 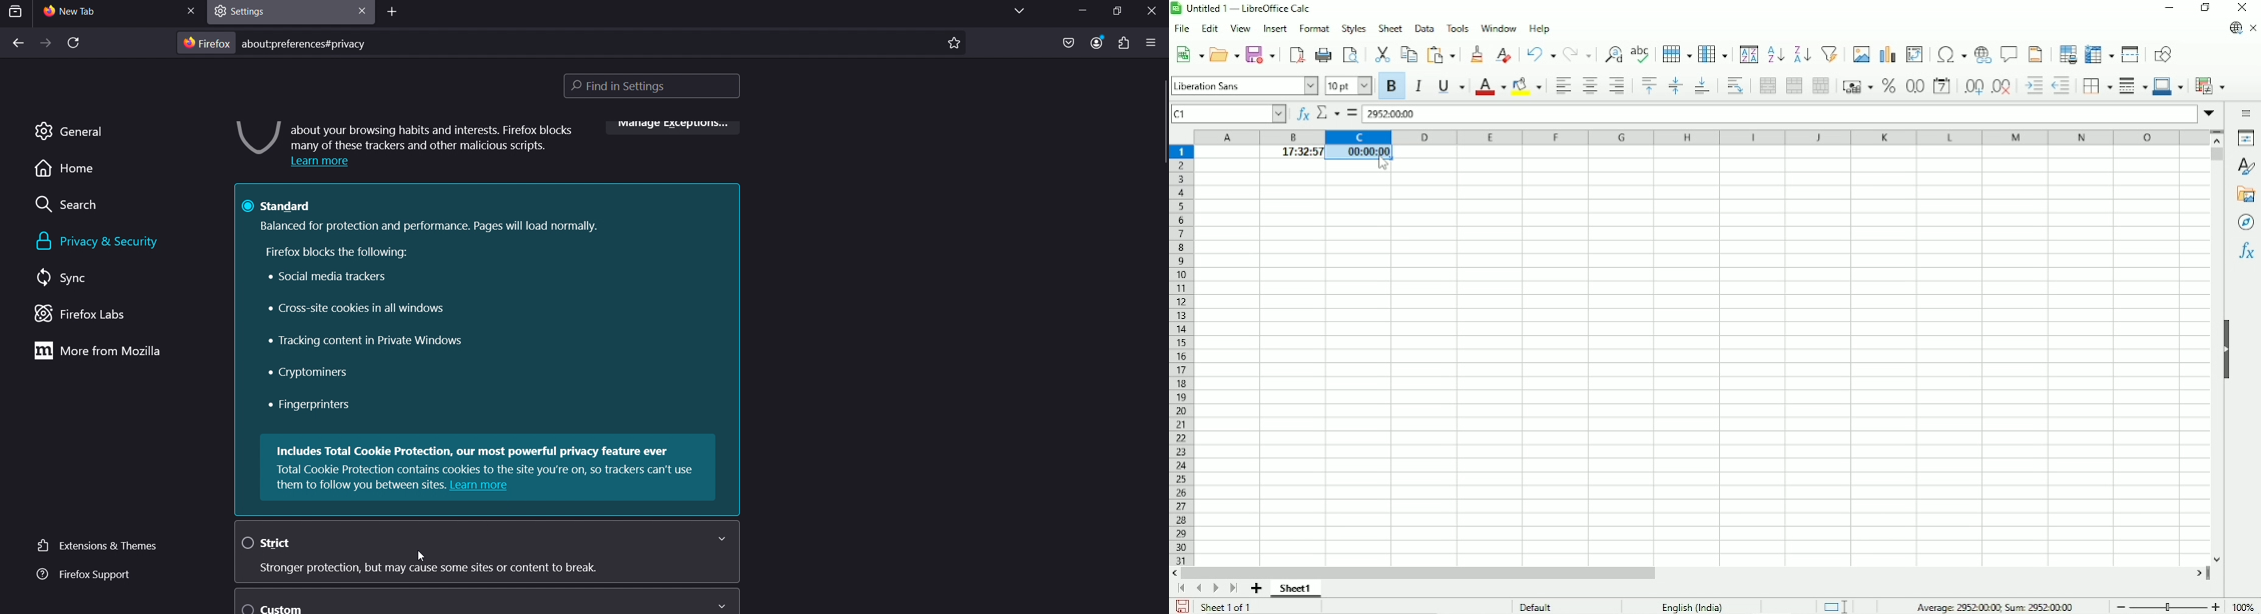 What do you see at coordinates (1296, 590) in the screenshot?
I see `Sheet 1` at bounding box center [1296, 590].